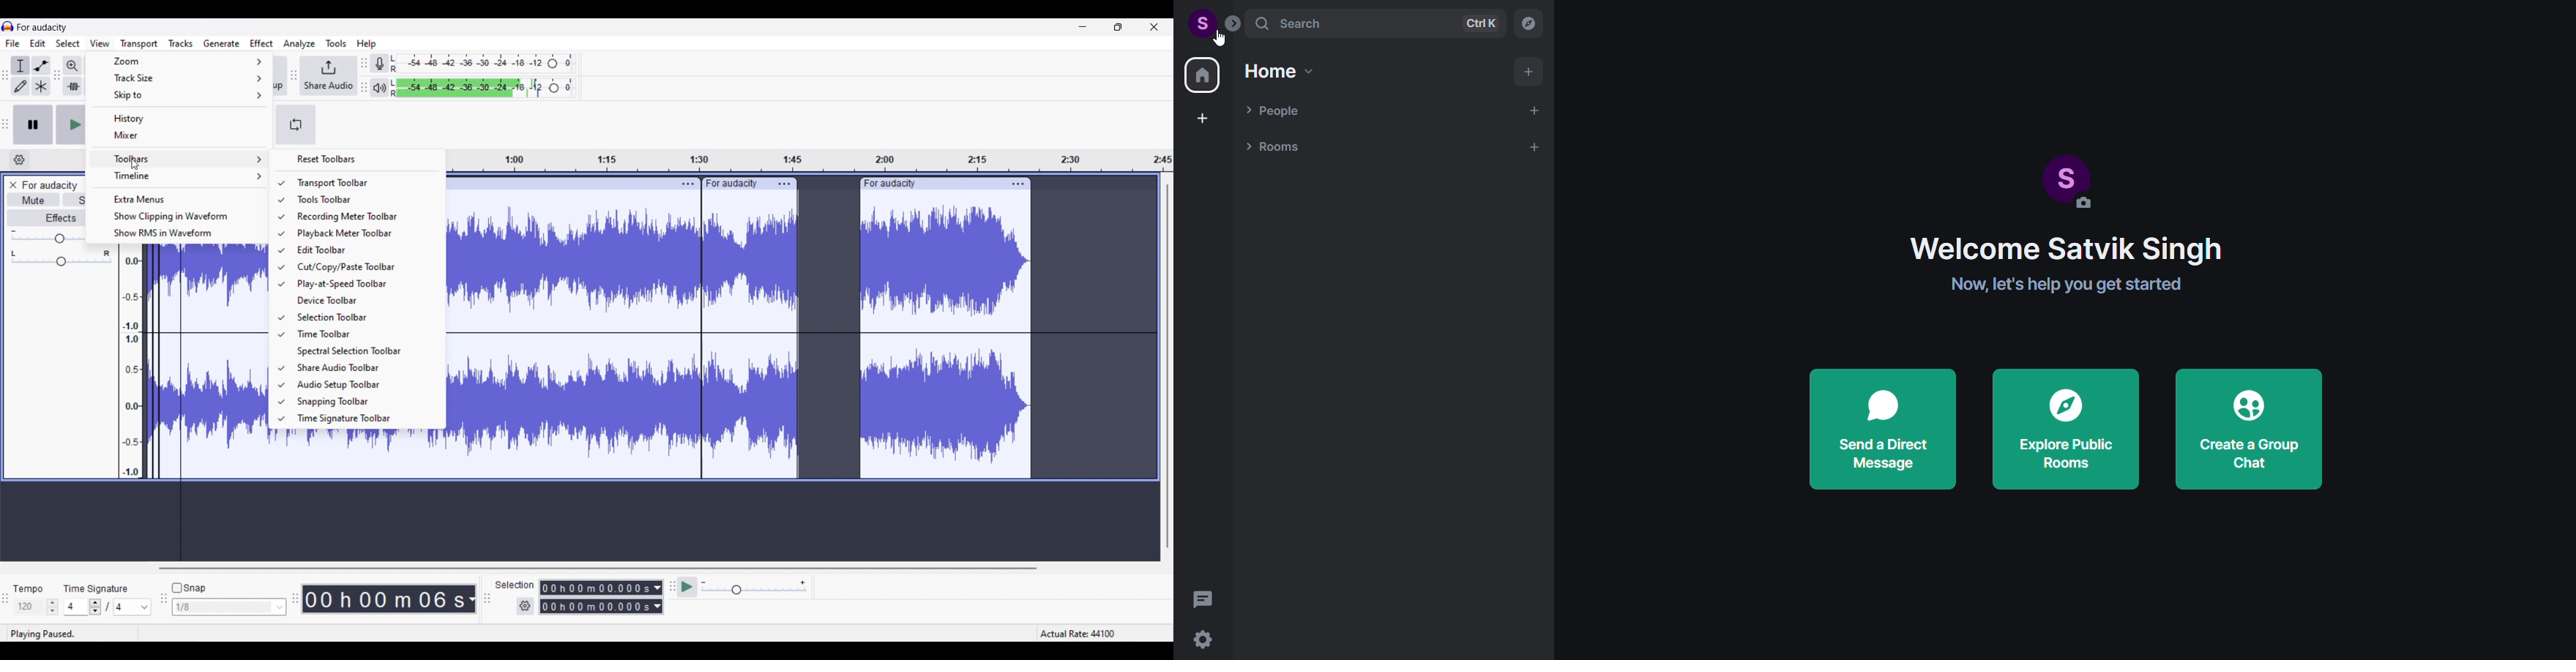  What do you see at coordinates (364, 419) in the screenshot?
I see `Time signature toolbar` at bounding box center [364, 419].